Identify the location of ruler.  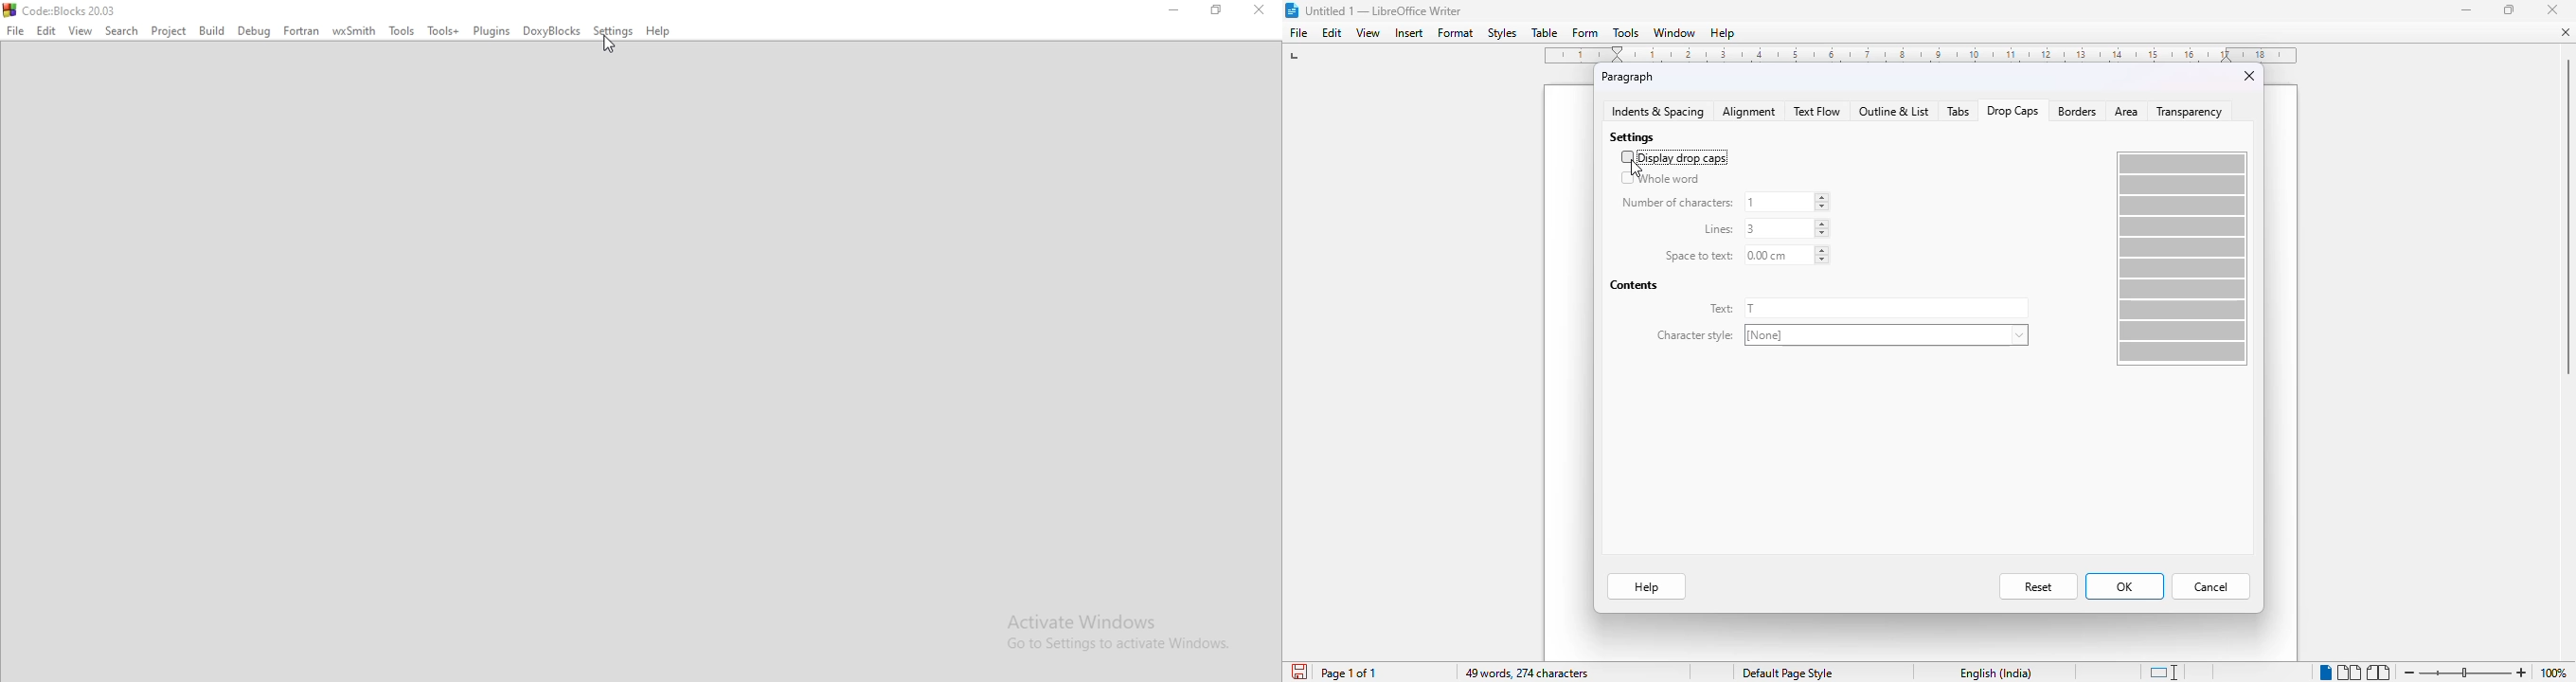
(1922, 56).